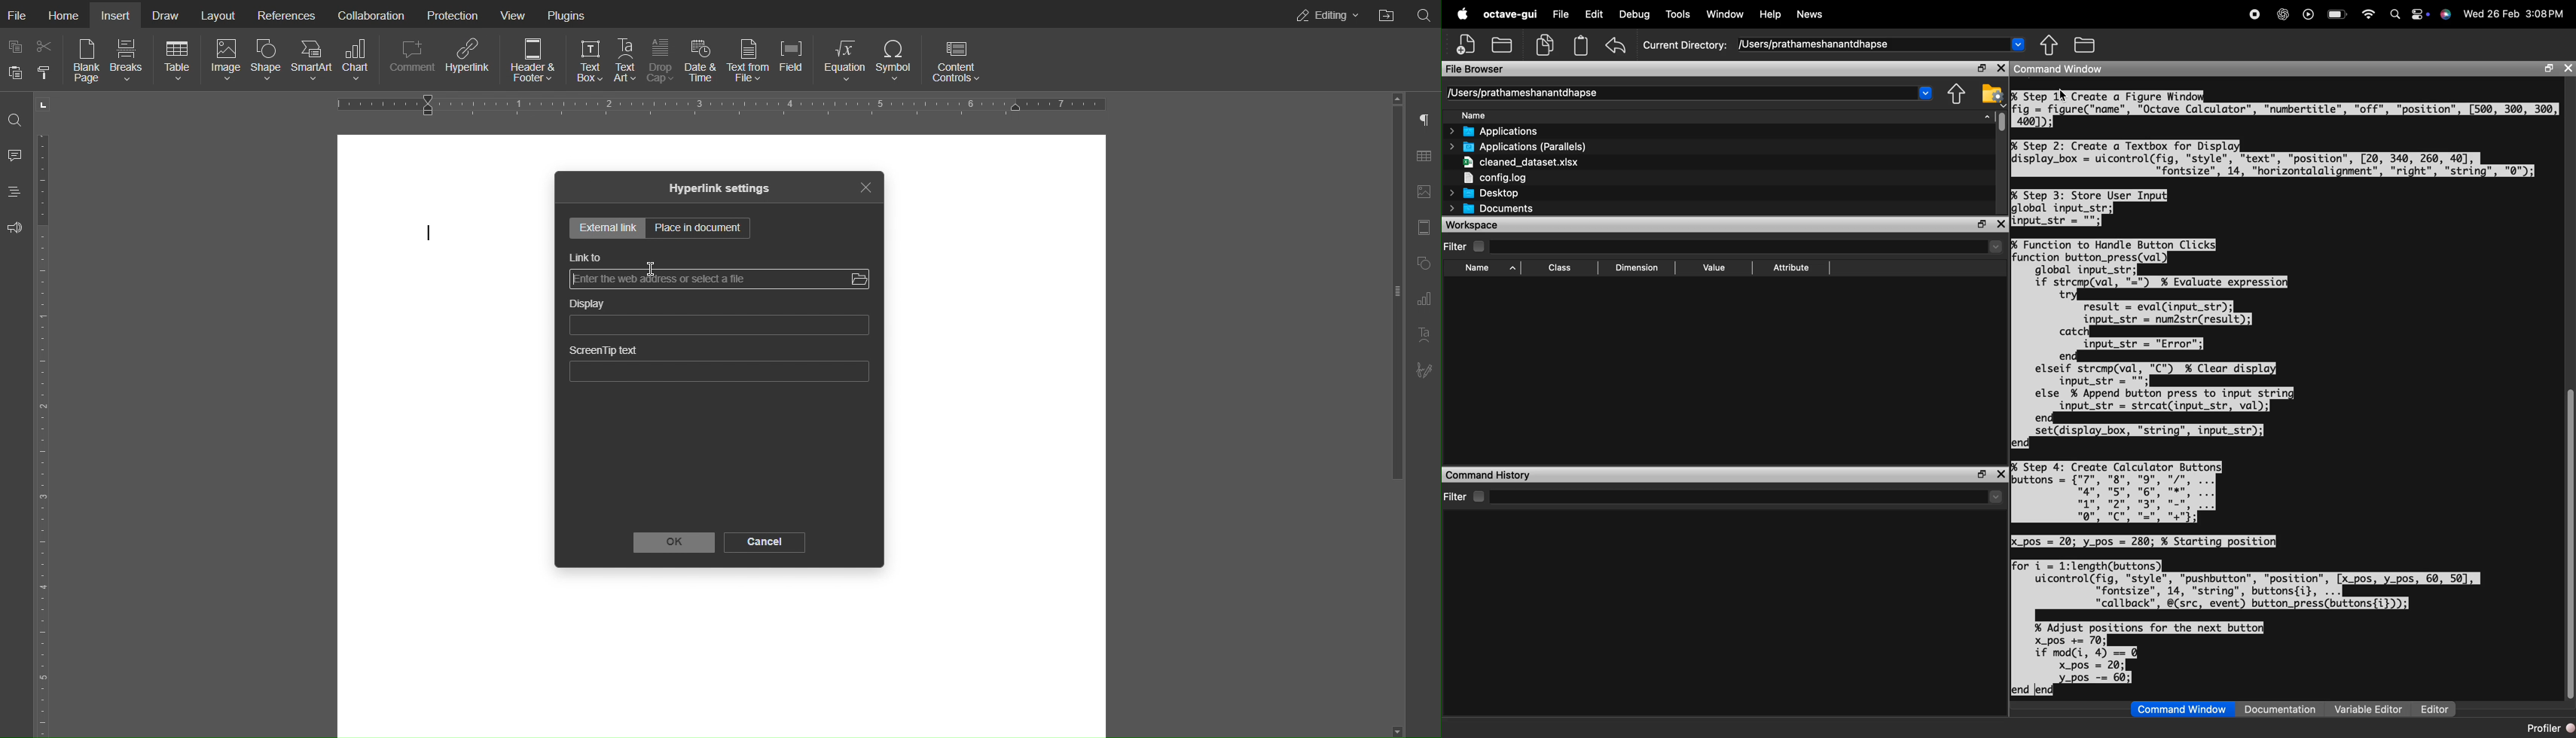  Describe the element at coordinates (719, 189) in the screenshot. I see `Hyperlink settings` at that location.